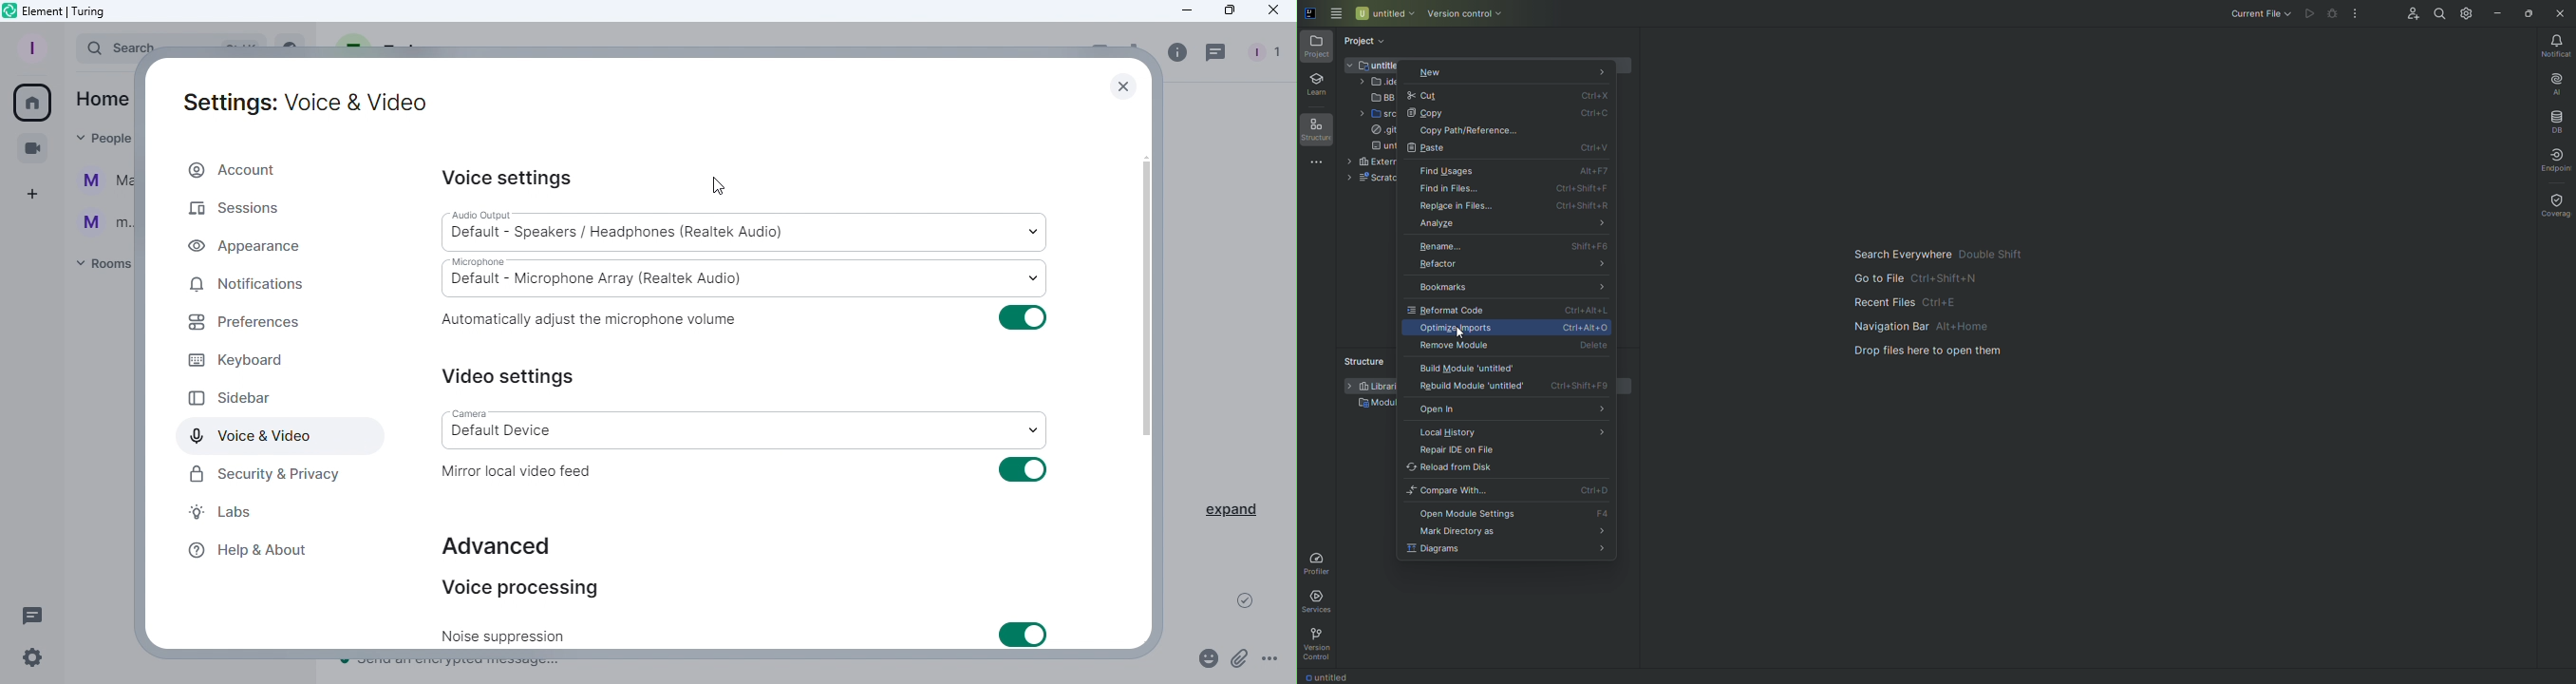  What do you see at coordinates (1240, 662) in the screenshot?
I see `Attachment` at bounding box center [1240, 662].